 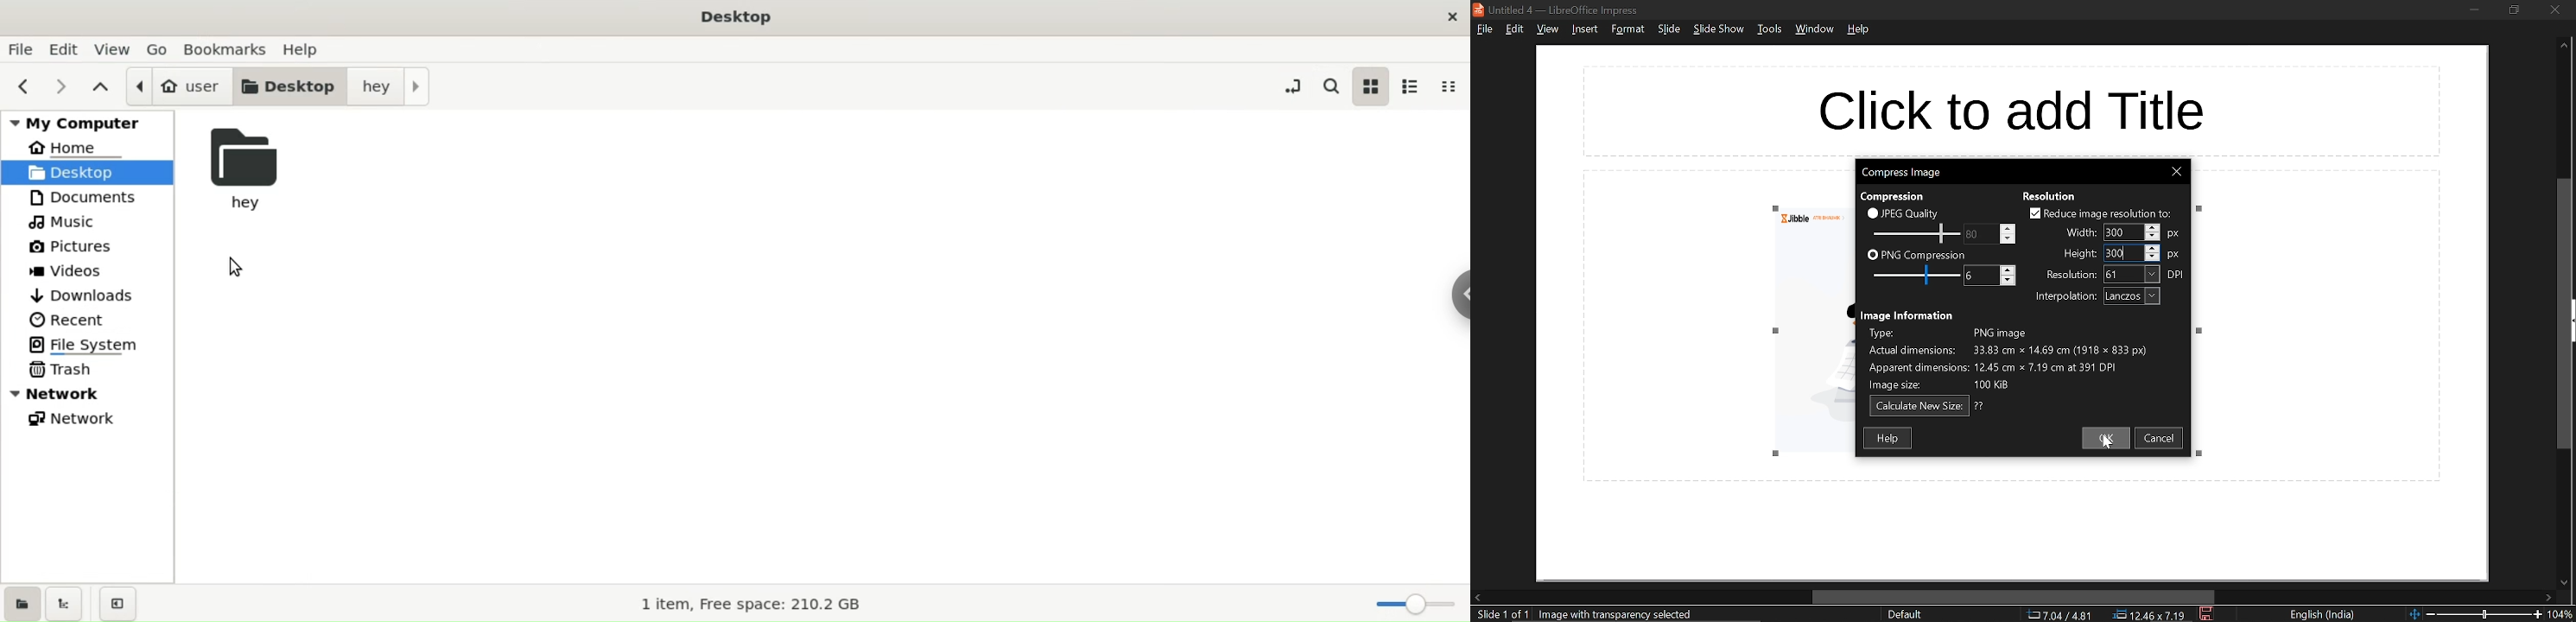 I want to click on text, so click(x=2081, y=231).